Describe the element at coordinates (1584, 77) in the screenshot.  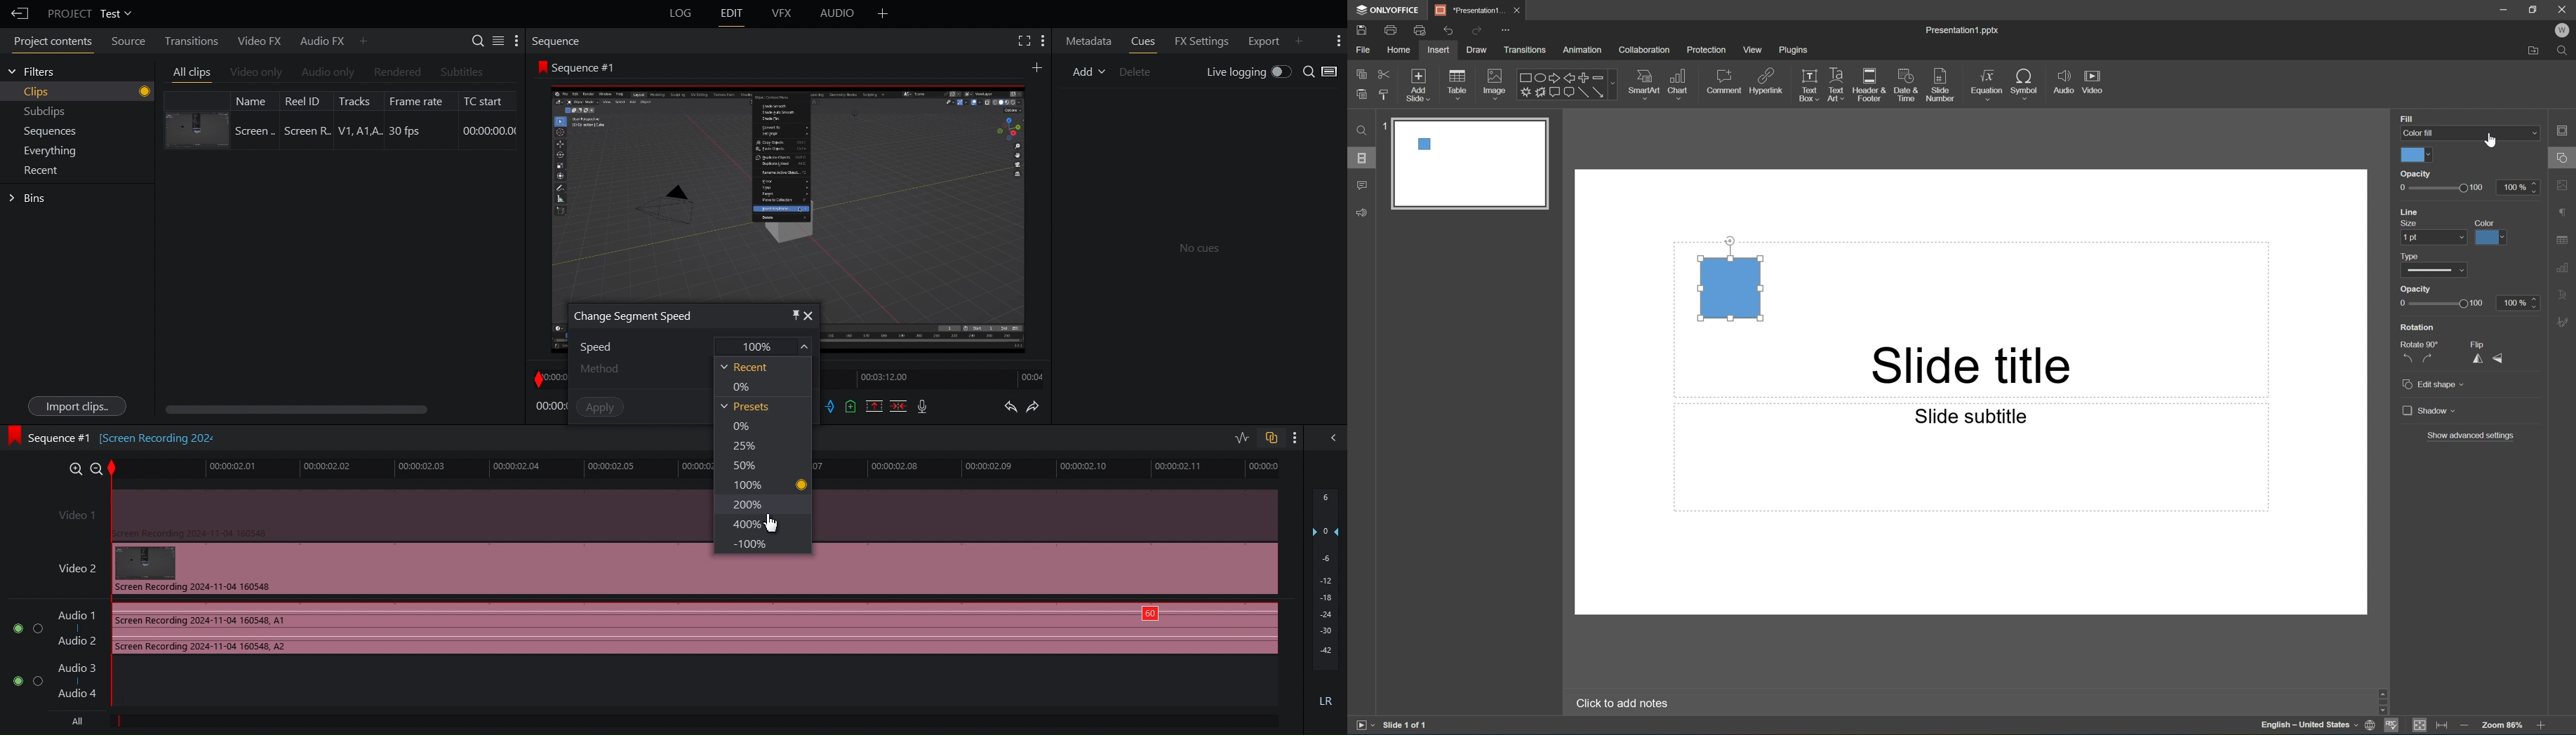
I see `Plus` at that location.